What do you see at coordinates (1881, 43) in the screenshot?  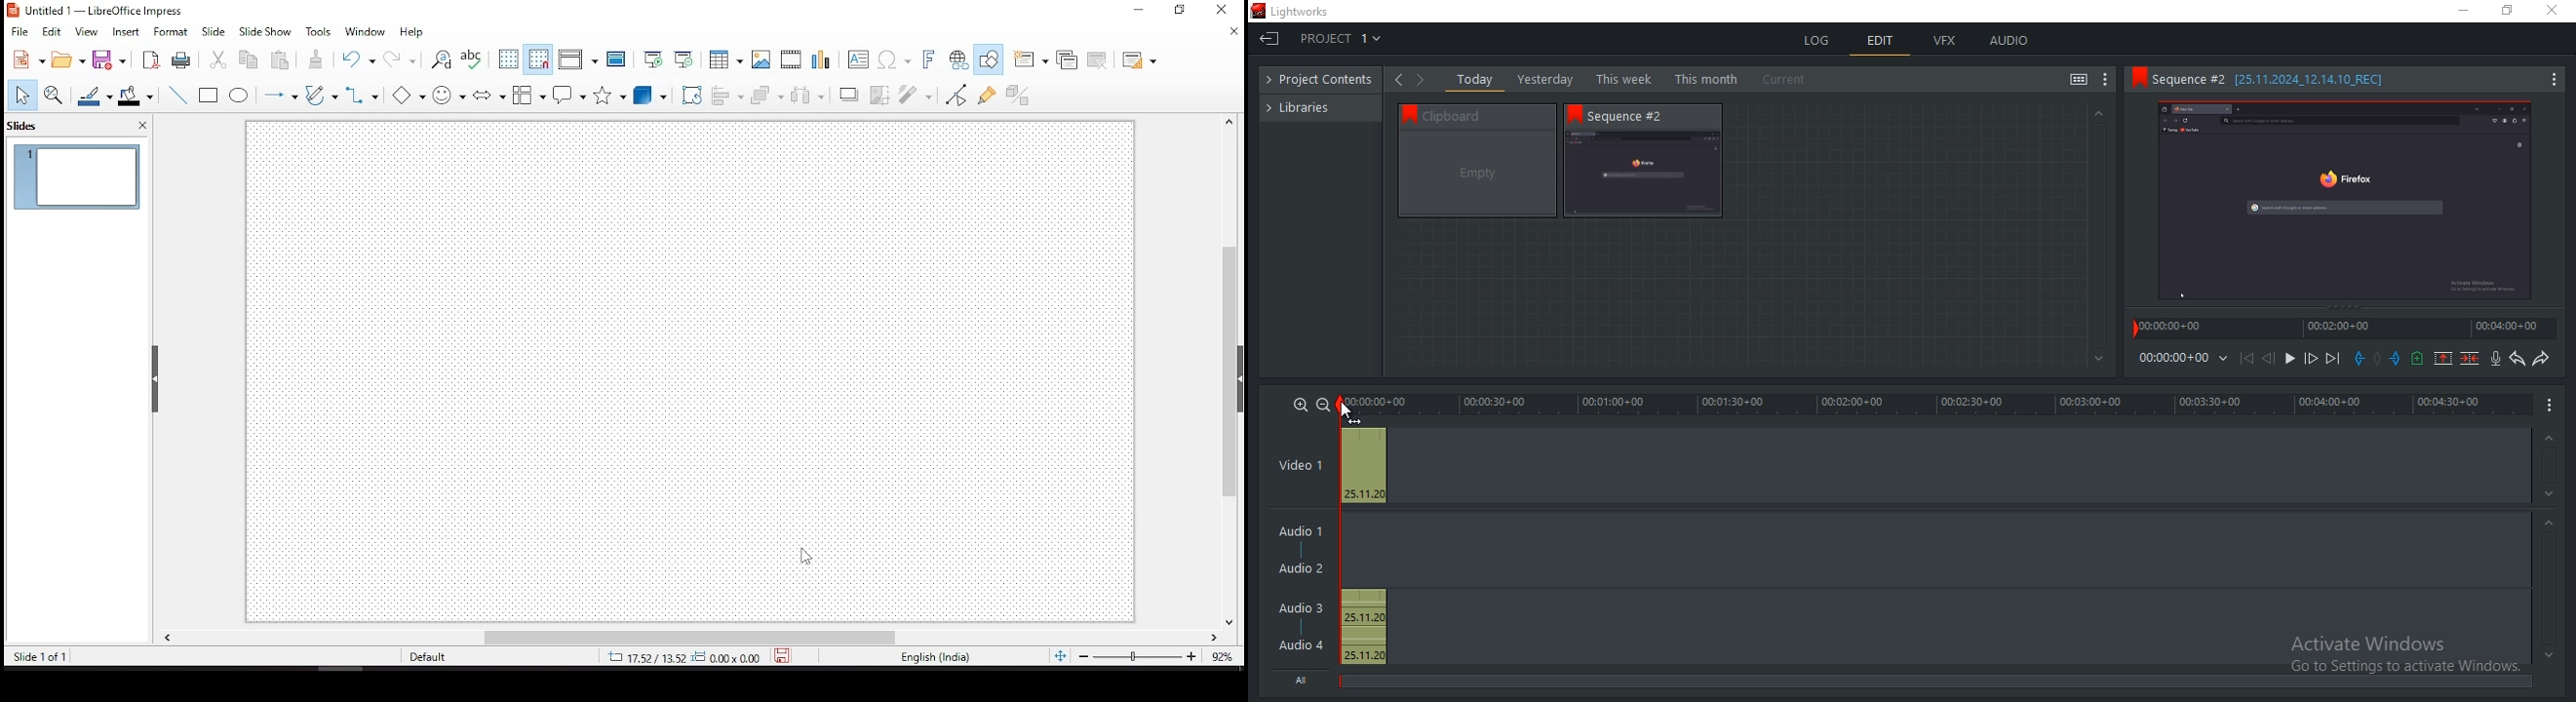 I see `edit` at bounding box center [1881, 43].